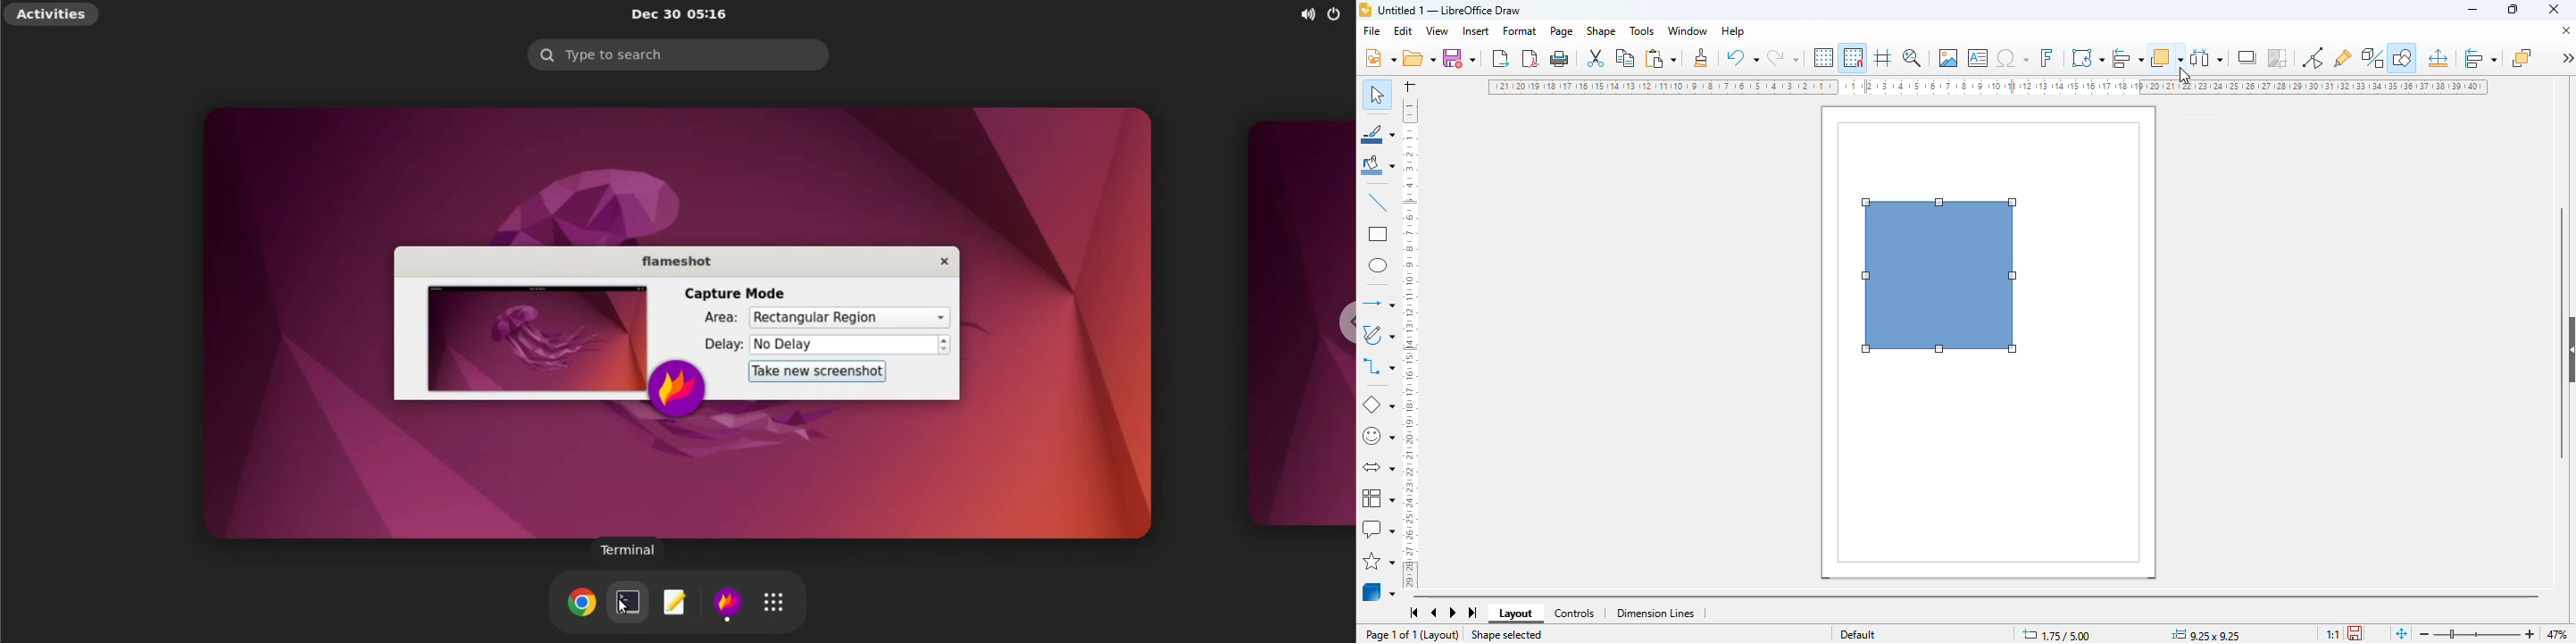 This screenshot has width=2576, height=644. What do you see at coordinates (2561, 332) in the screenshot?
I see `vertical scroll bar` at bounding box center [2561, 332].